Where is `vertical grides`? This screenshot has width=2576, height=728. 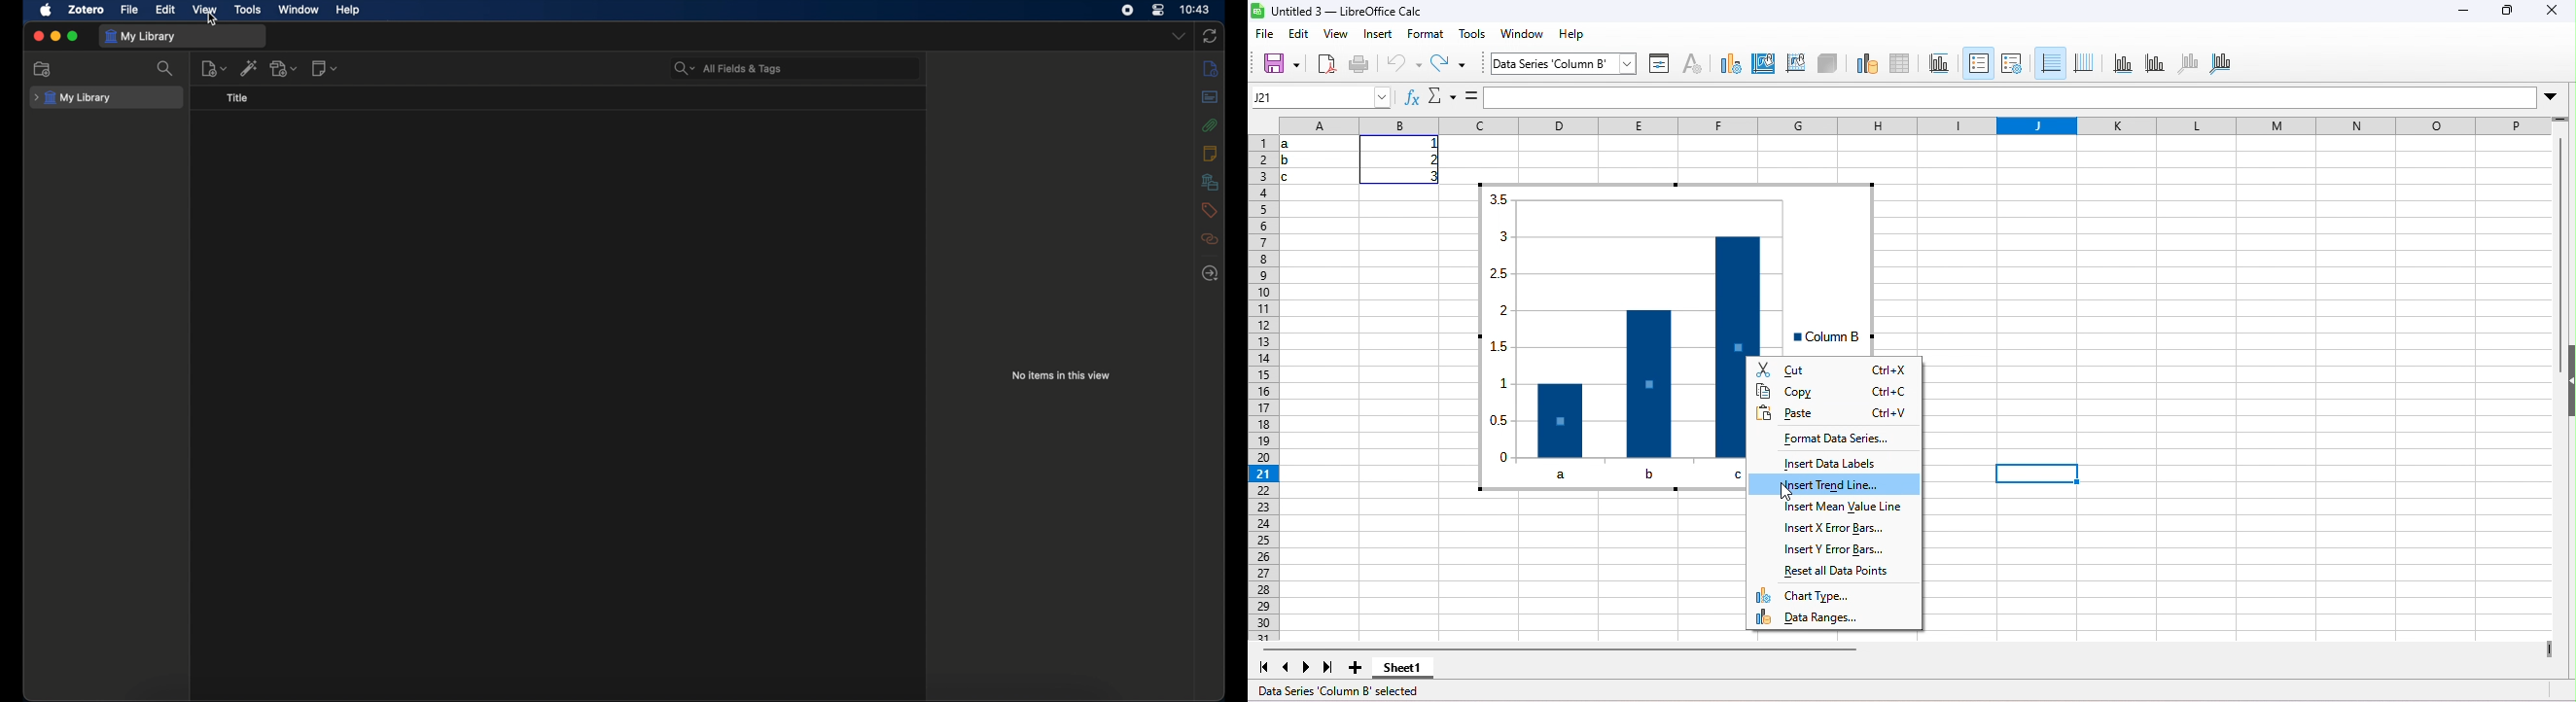
vertical grides is located at coordinates (2085, 63).